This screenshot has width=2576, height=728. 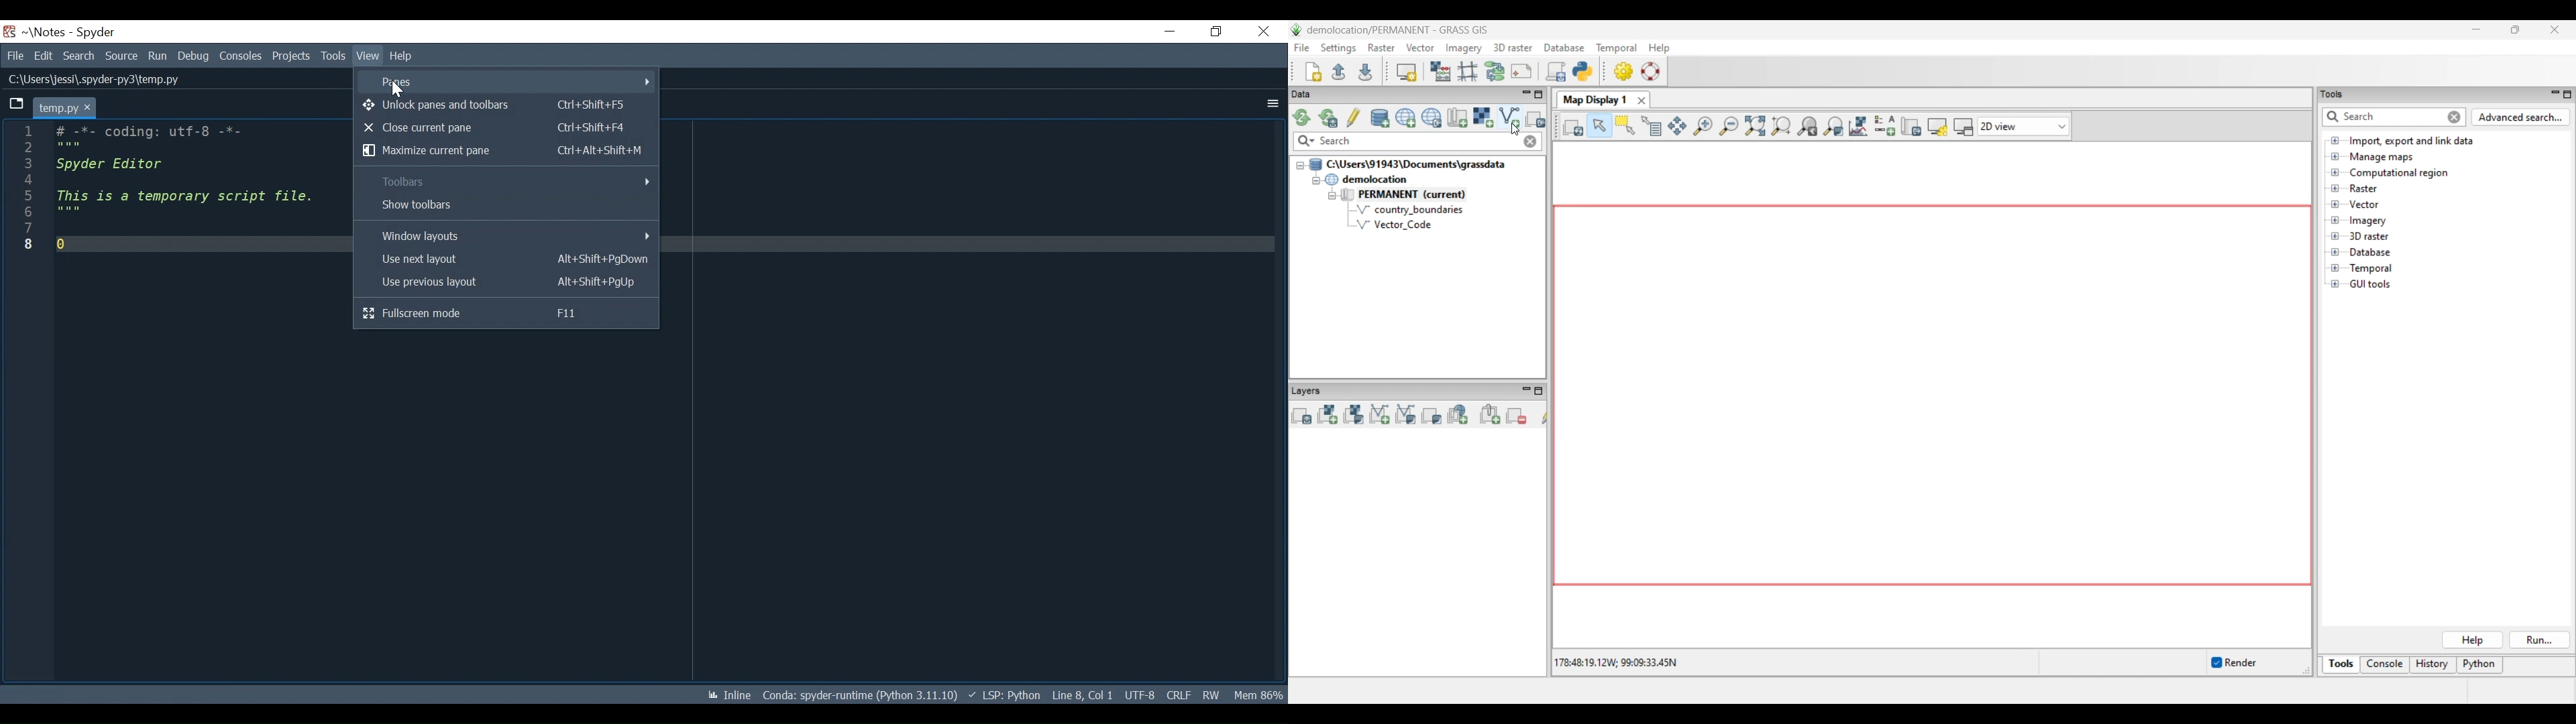 What do you see at coordinates (1259, 696) in the screenshot?
I see `Mem 86%` at bounding box center [1259, 696].